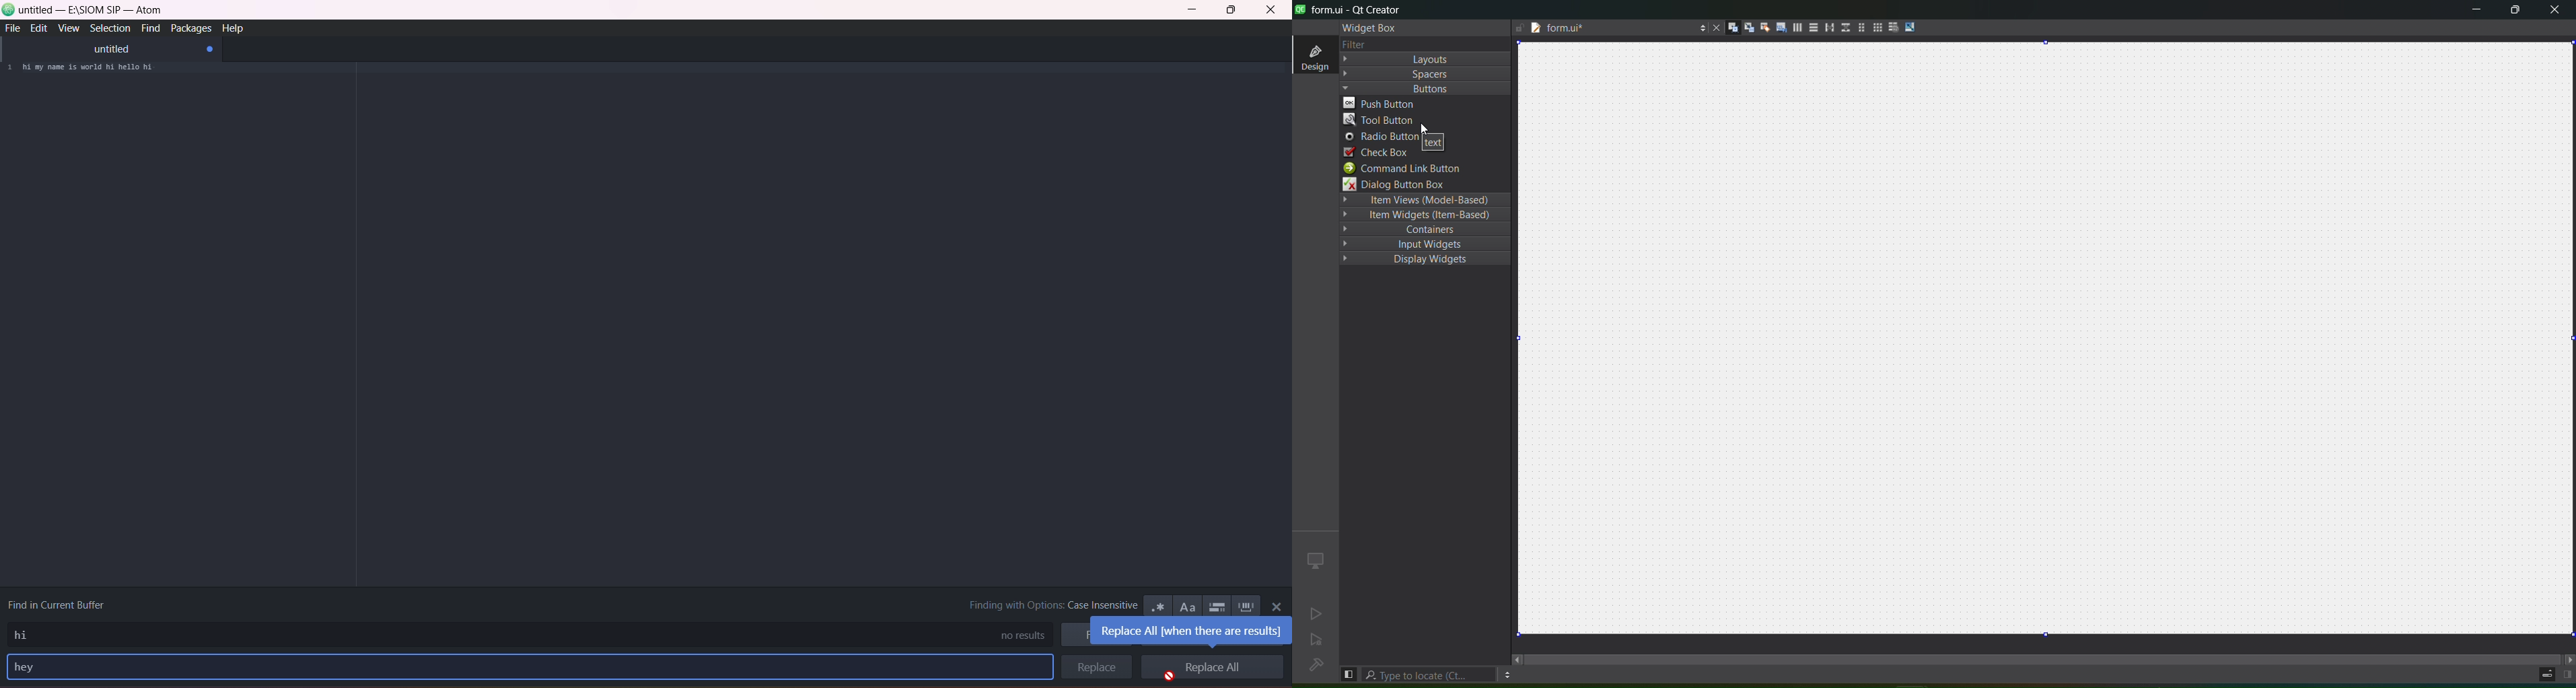 Image resolution: width=2576 pixels, height=700 pixels. Describe the element at coordinates (557, 668) in the screenshot. I see `replace type area` at that location.